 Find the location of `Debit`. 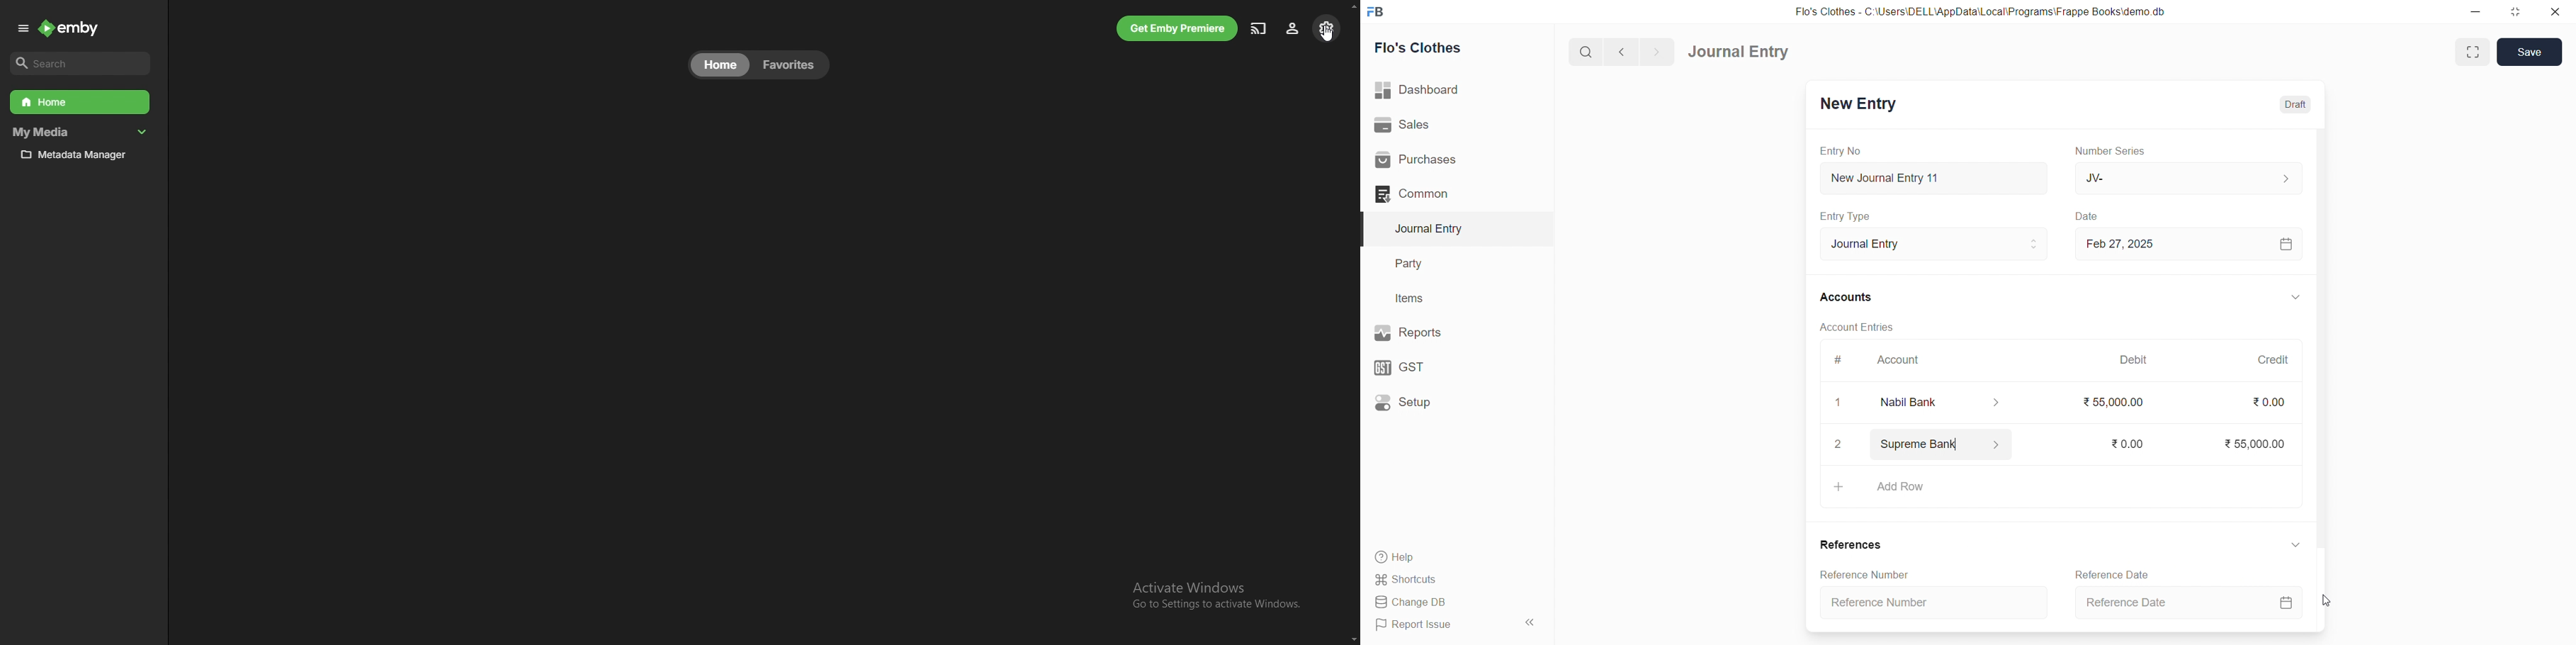

Debit is located at coordinates (2136, 359).